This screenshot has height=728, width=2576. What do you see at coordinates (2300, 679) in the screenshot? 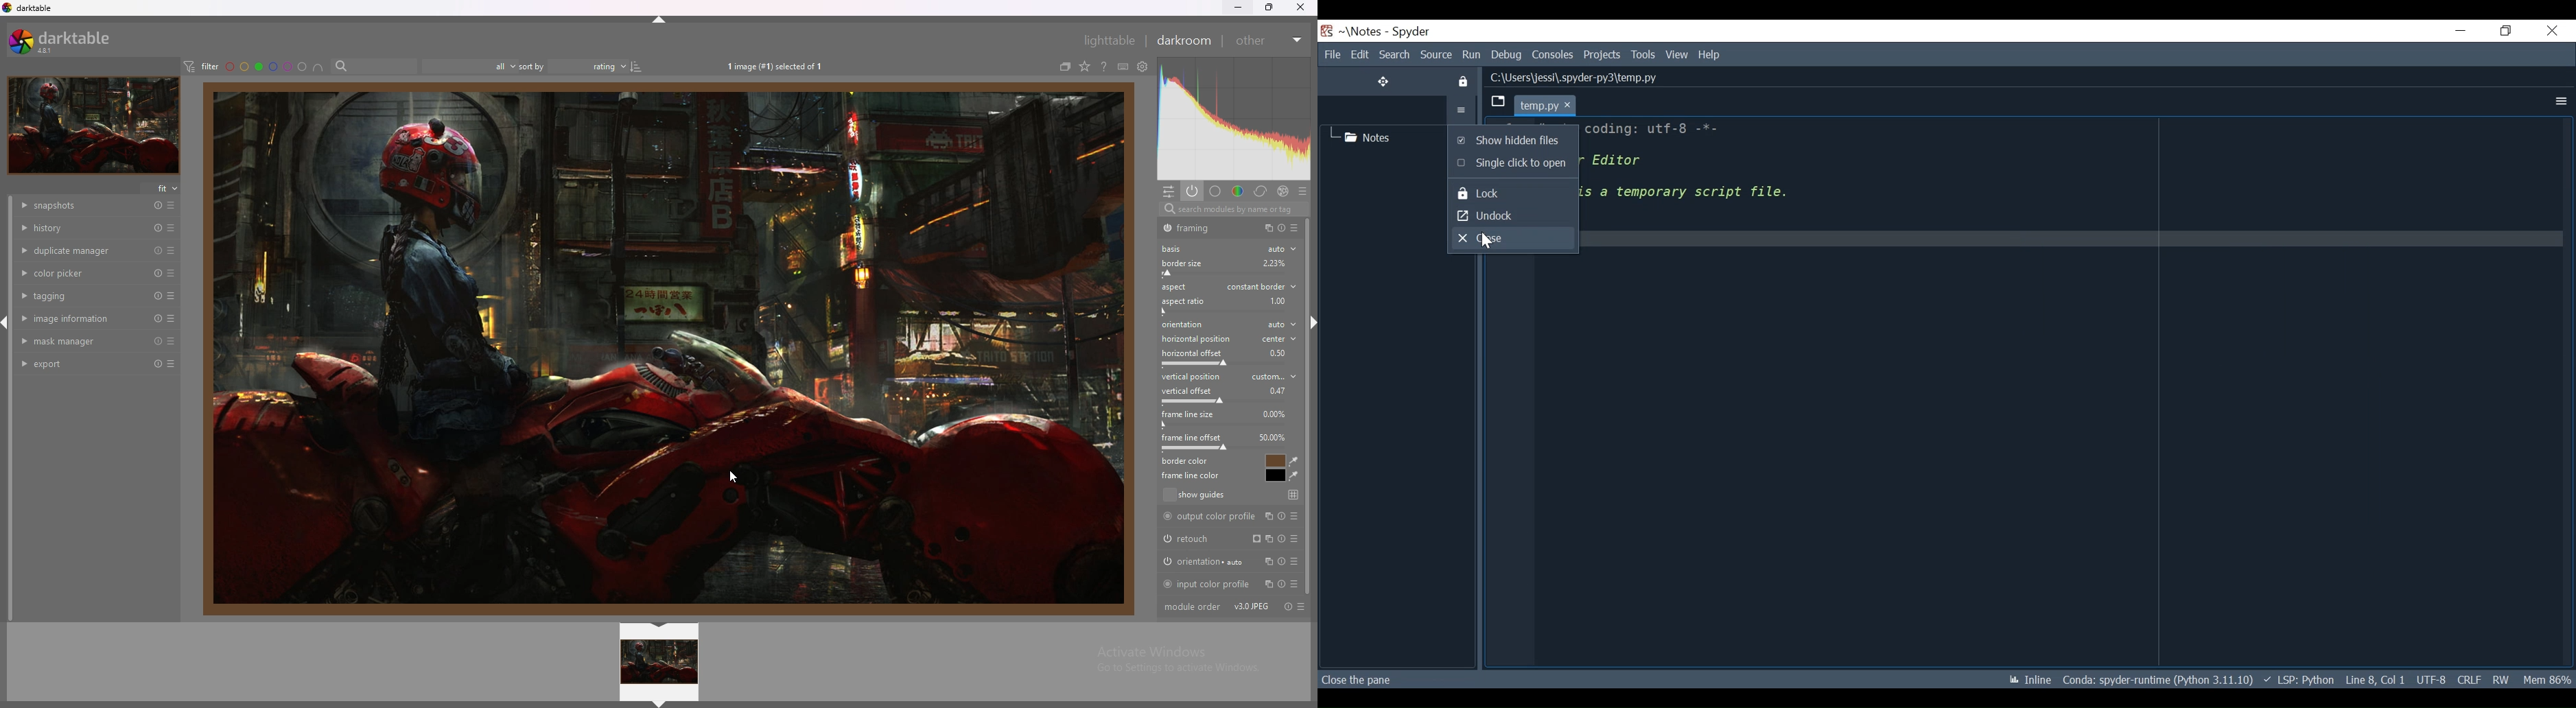
I see `) v LSP: Python` at bounding box center [2300, 679].